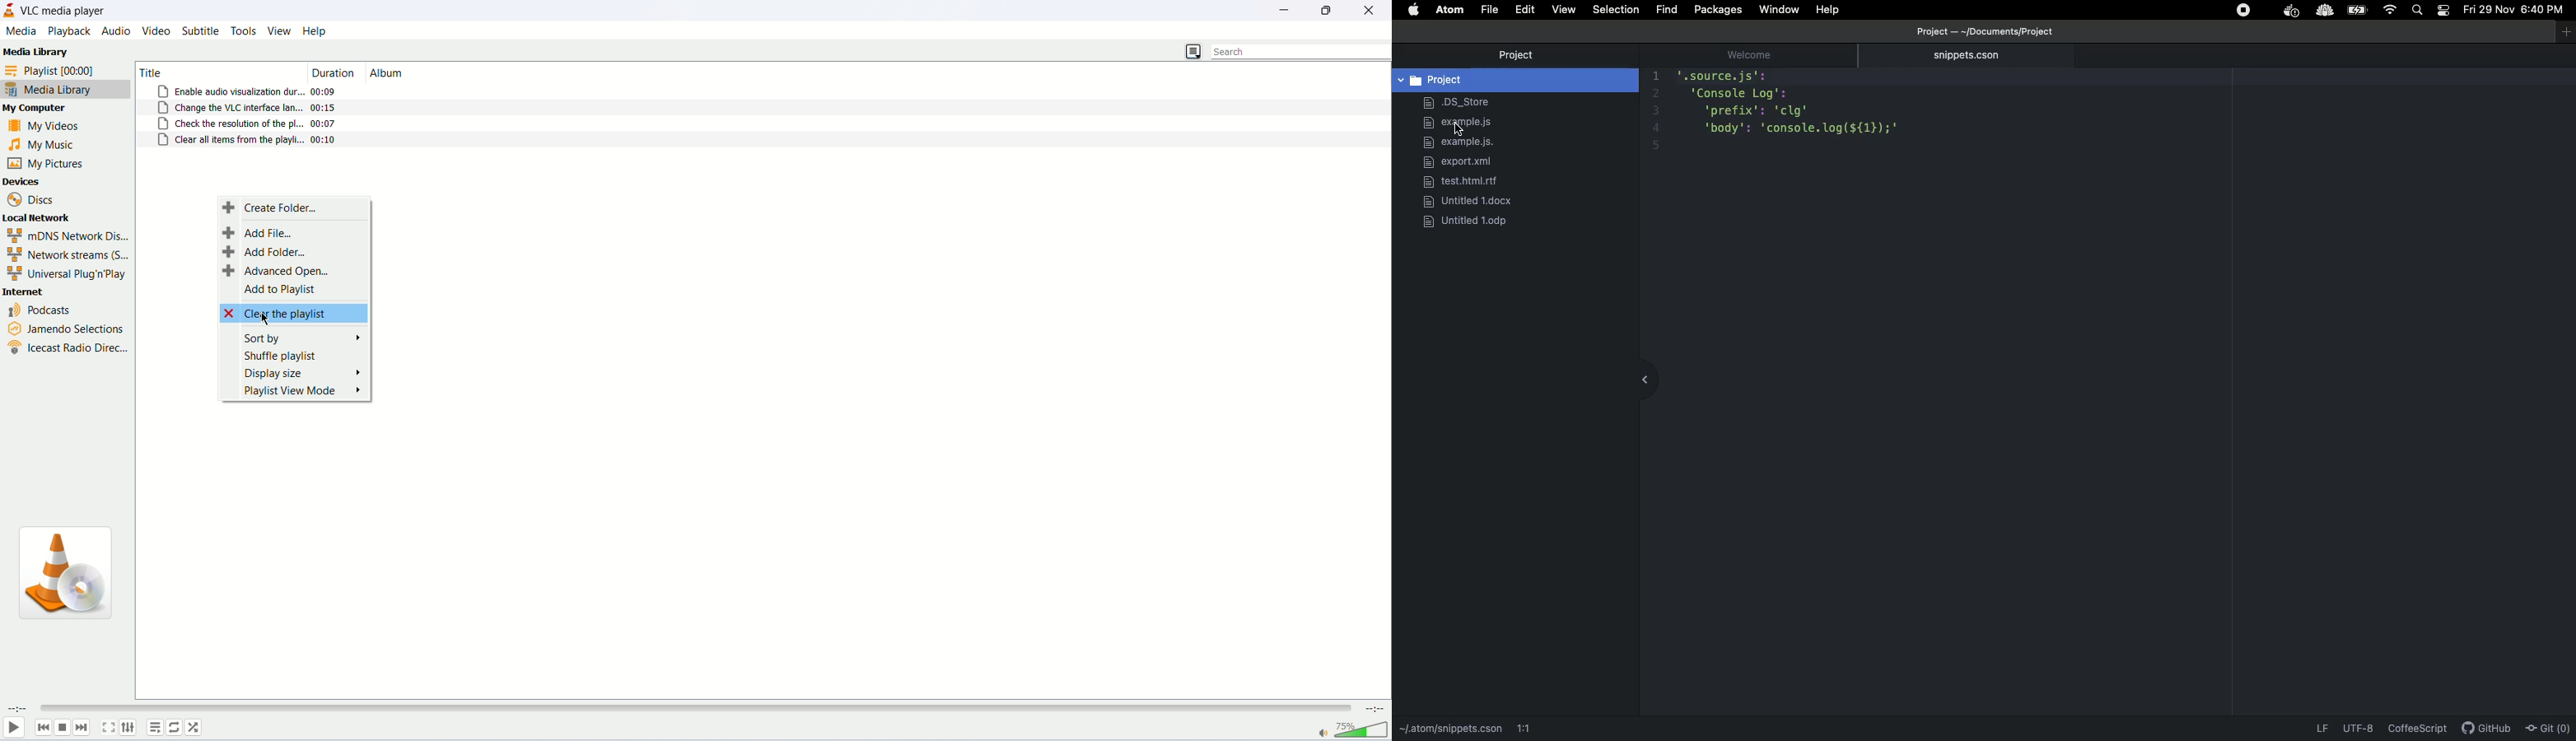  What do you see at coordinates (33, 199) in the screenshot?
I see `Disc` at bounding box center [33, 199].